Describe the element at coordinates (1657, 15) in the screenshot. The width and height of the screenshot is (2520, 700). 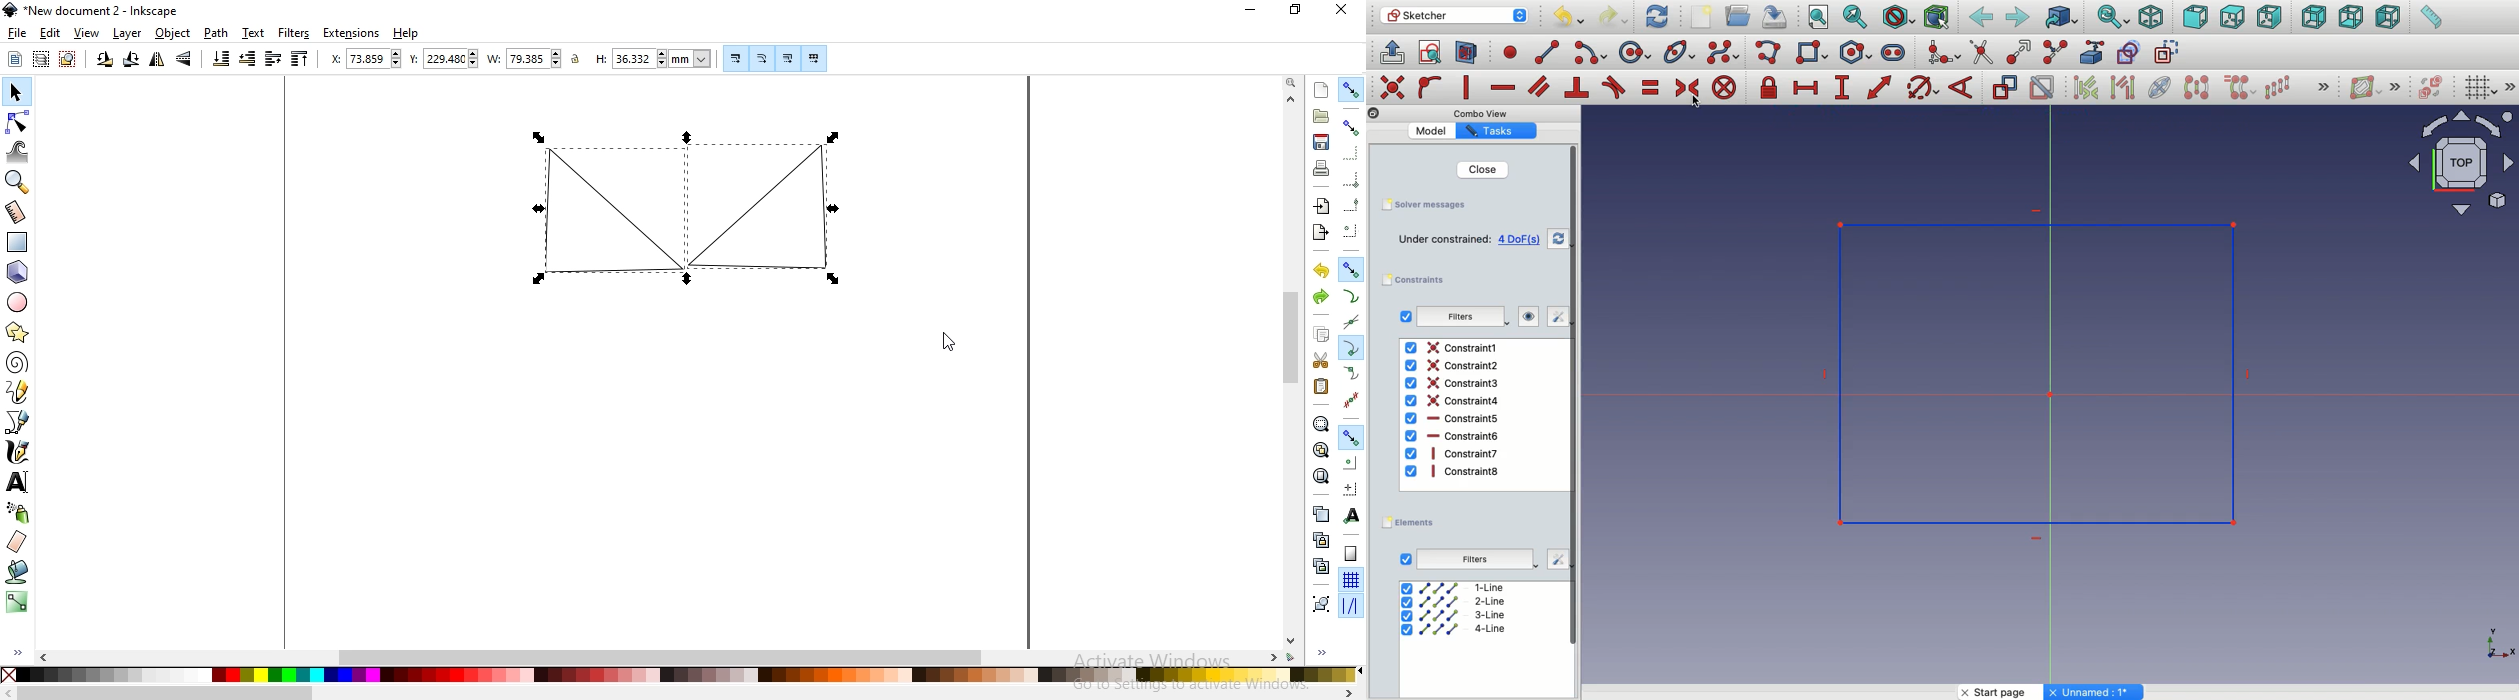
I see `Refresh` at that location.